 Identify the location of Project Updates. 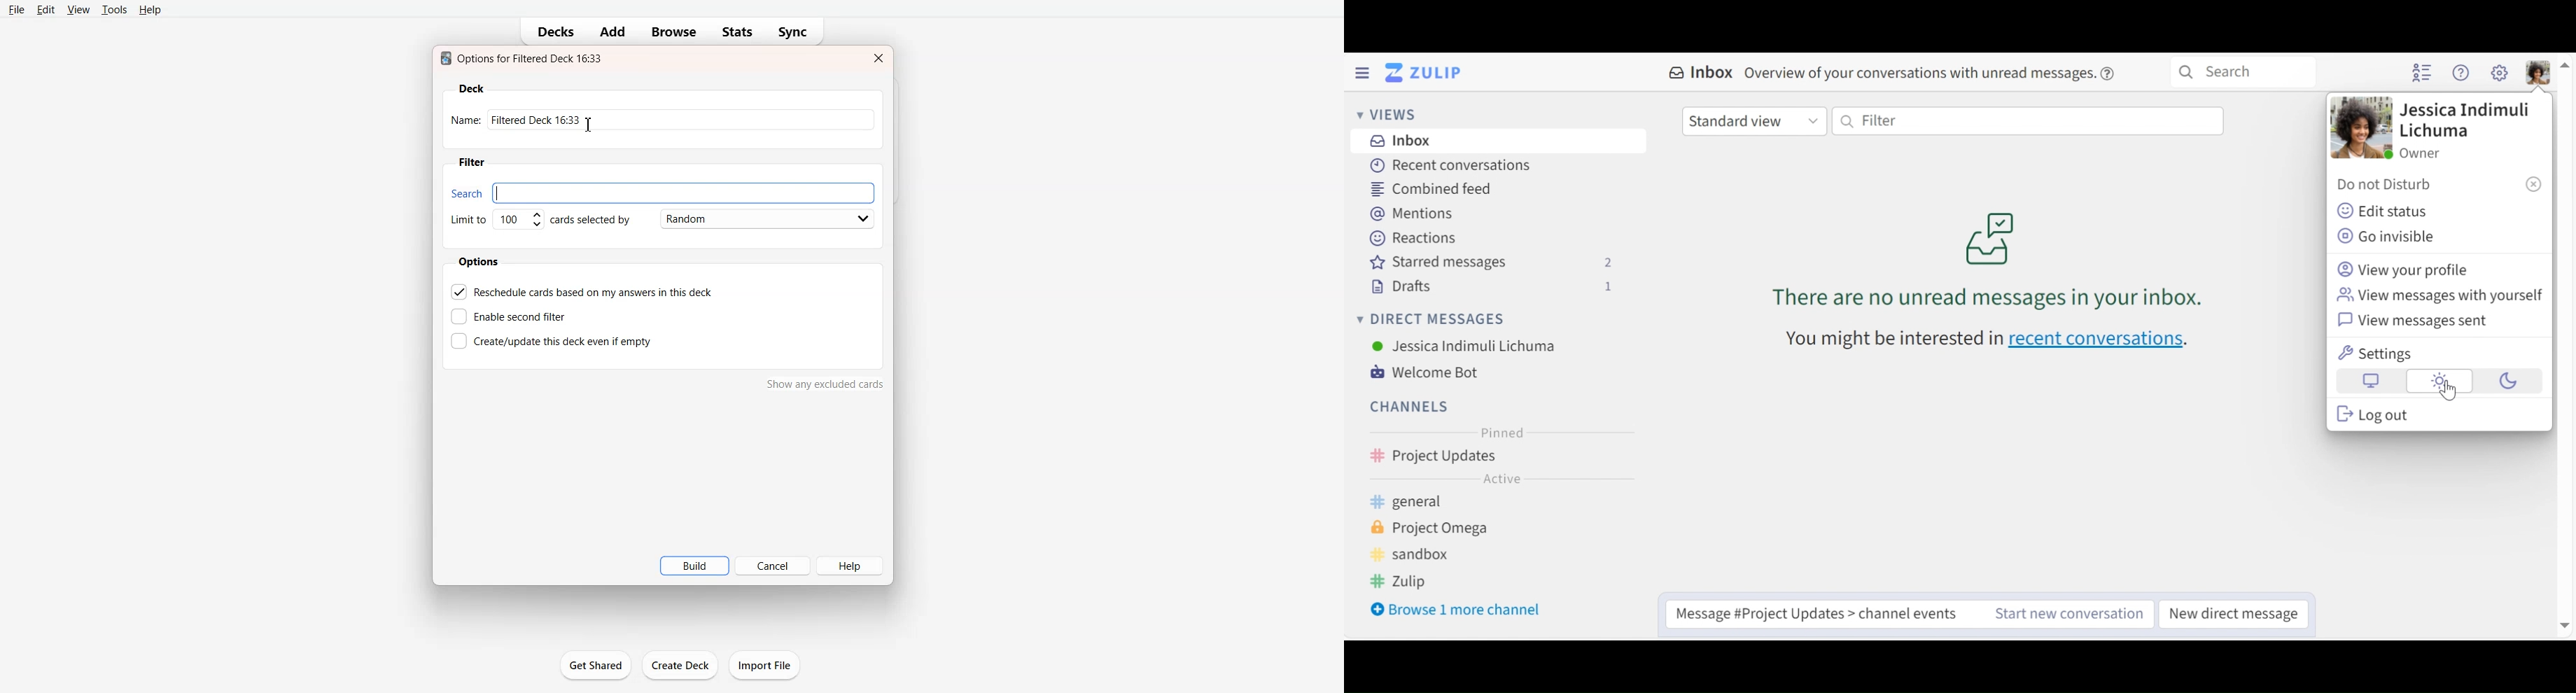
(1499, 458).